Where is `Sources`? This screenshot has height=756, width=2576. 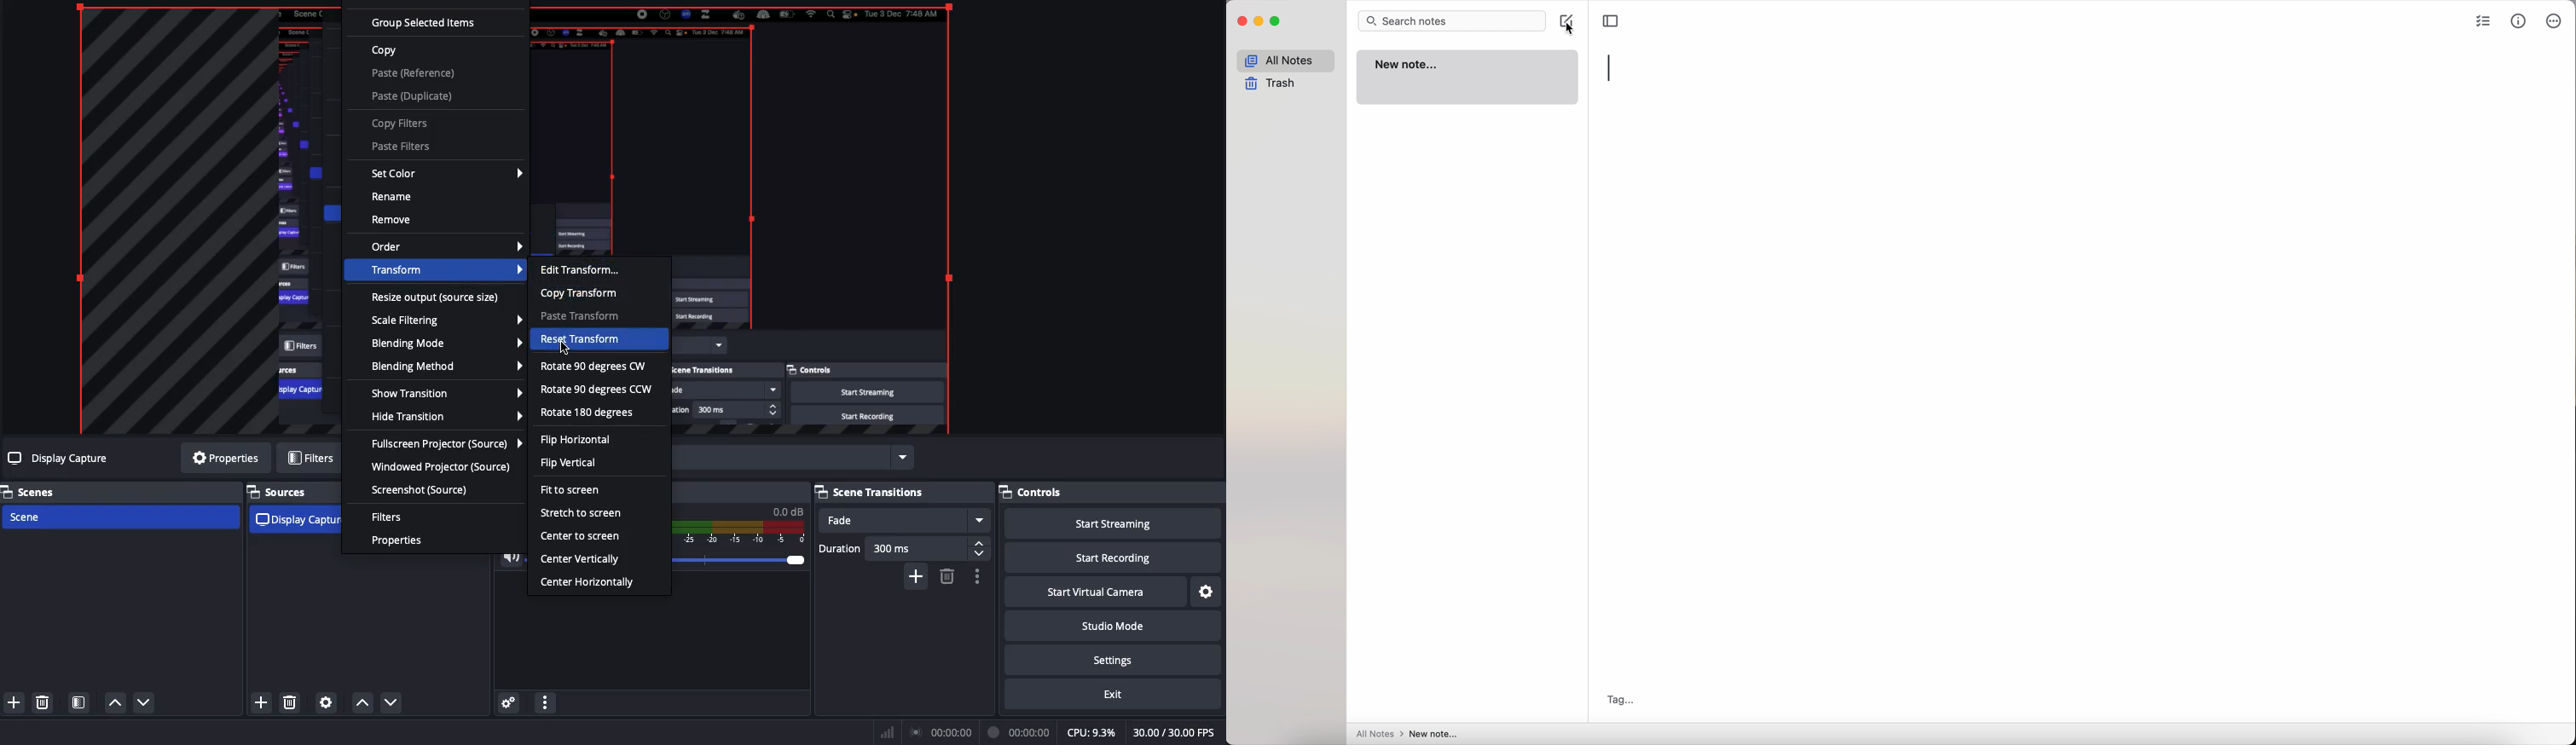
Sources is located at coordinates (275, 491).